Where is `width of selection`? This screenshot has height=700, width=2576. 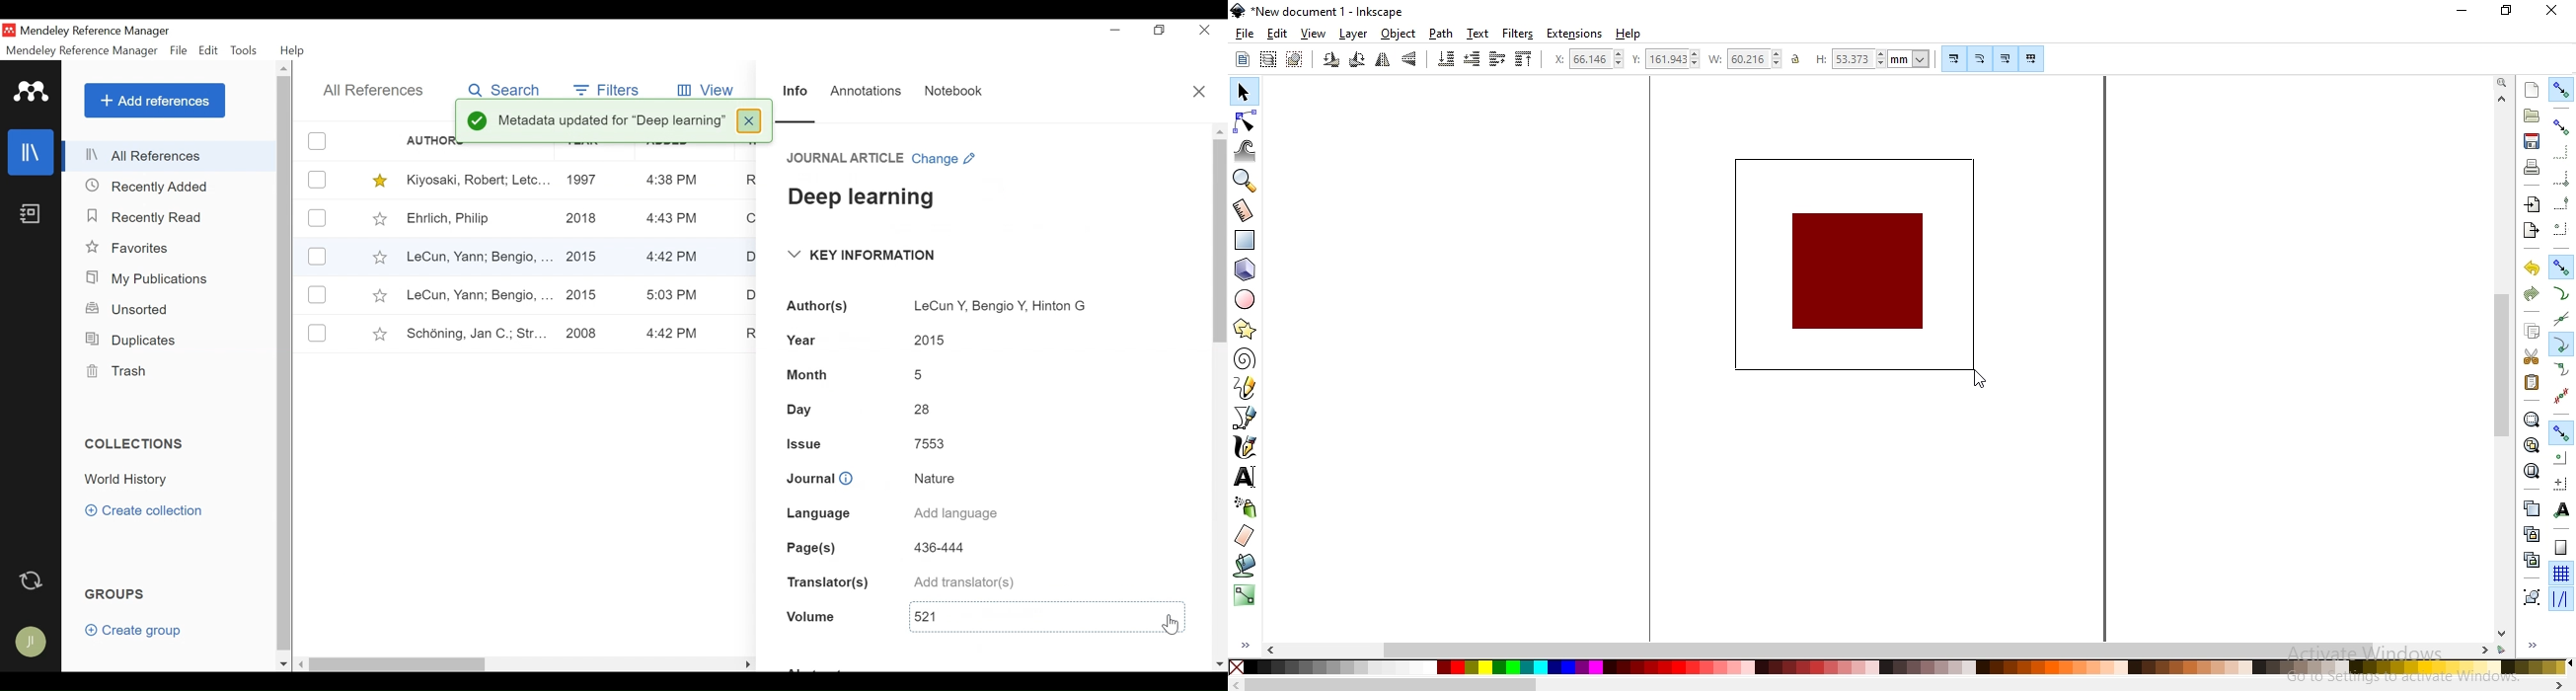
width of selection is located at coordinates (1717, 59).